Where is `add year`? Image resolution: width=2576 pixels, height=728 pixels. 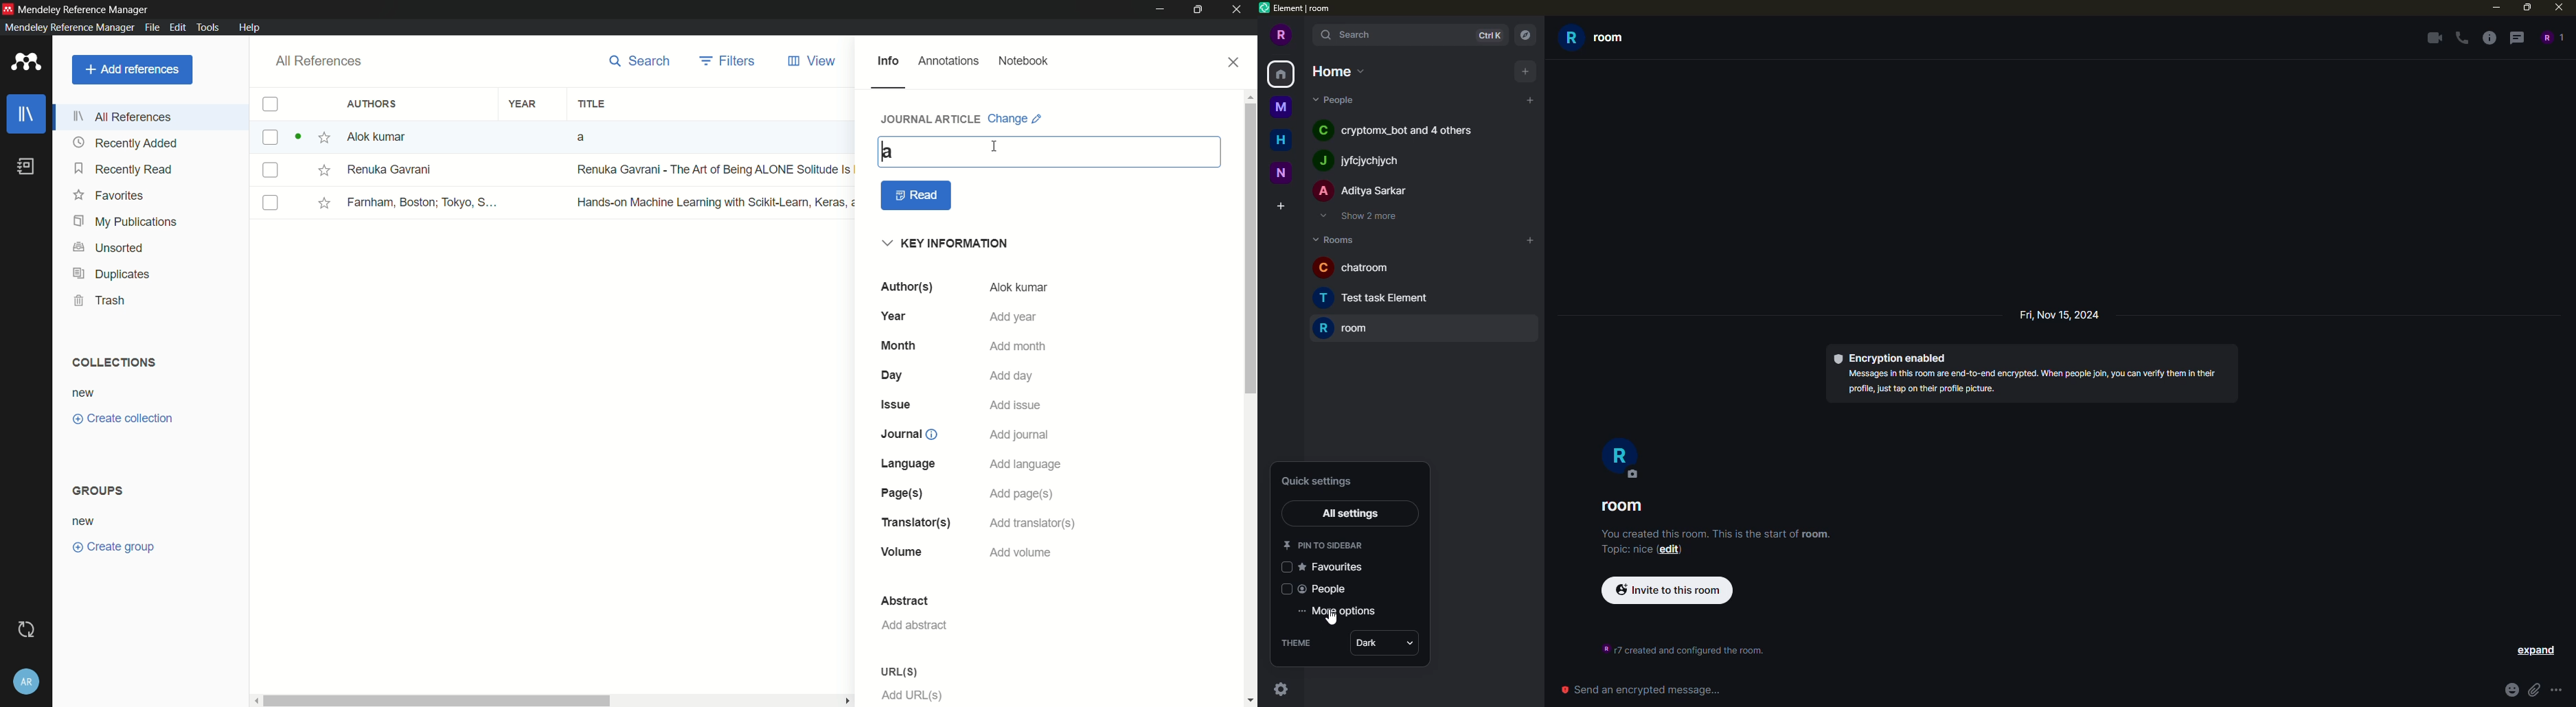
add year is located at coordinates (1013, 317).